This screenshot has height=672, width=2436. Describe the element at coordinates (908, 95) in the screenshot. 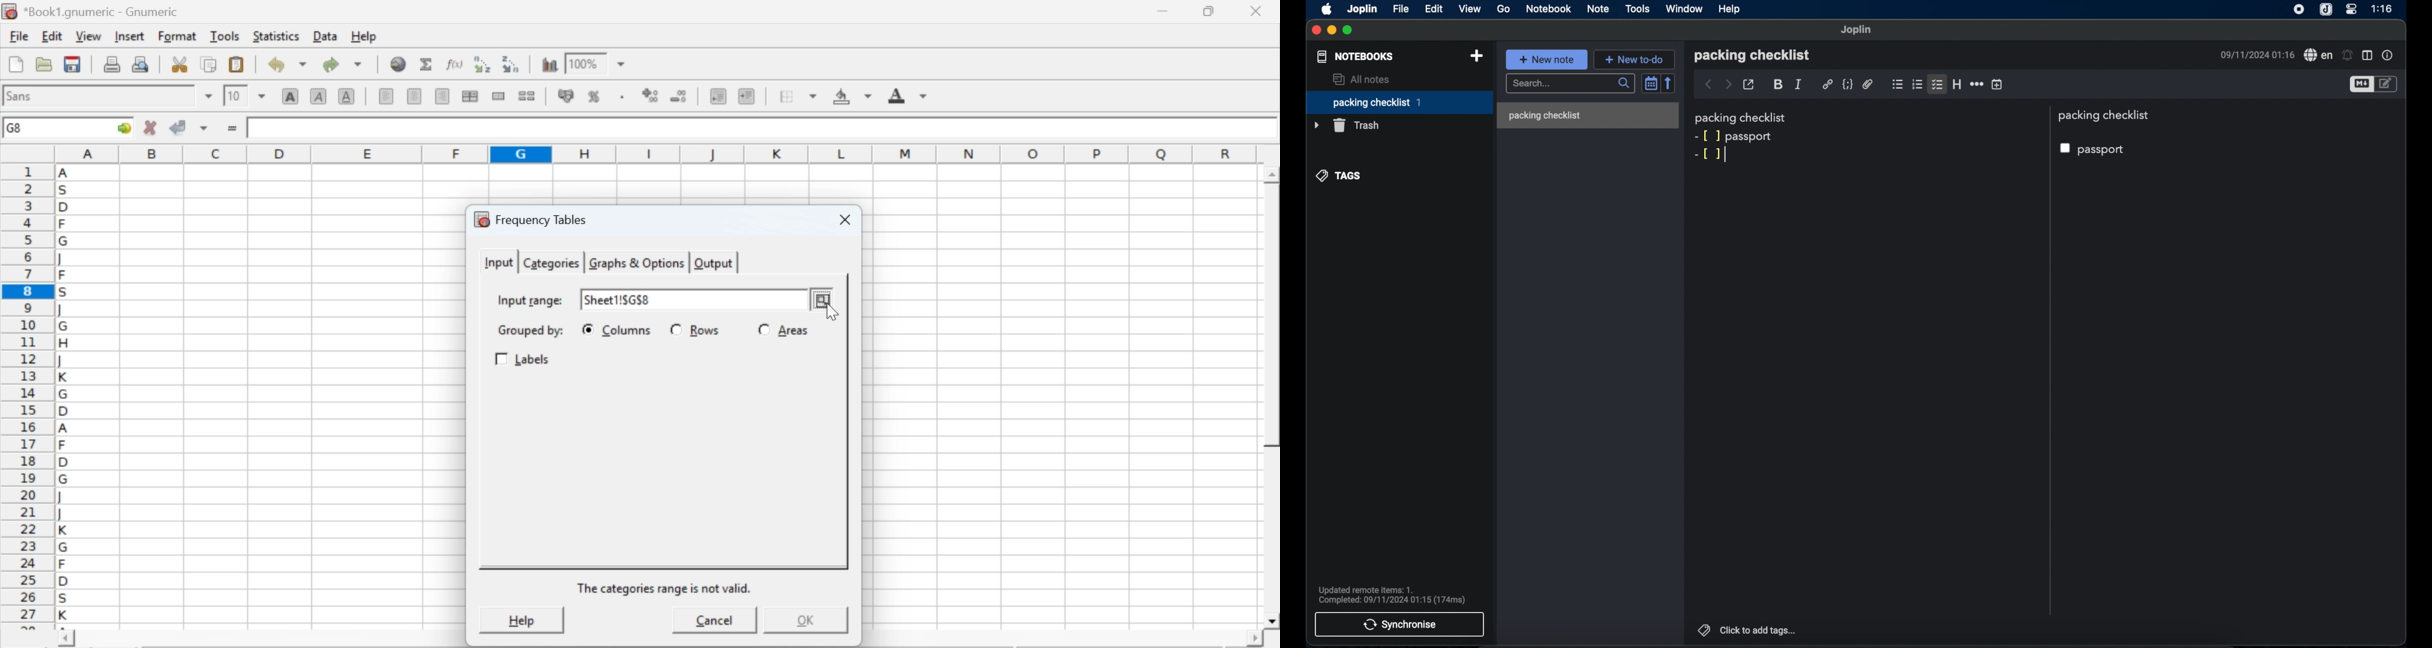

I see `foreground` at that location.